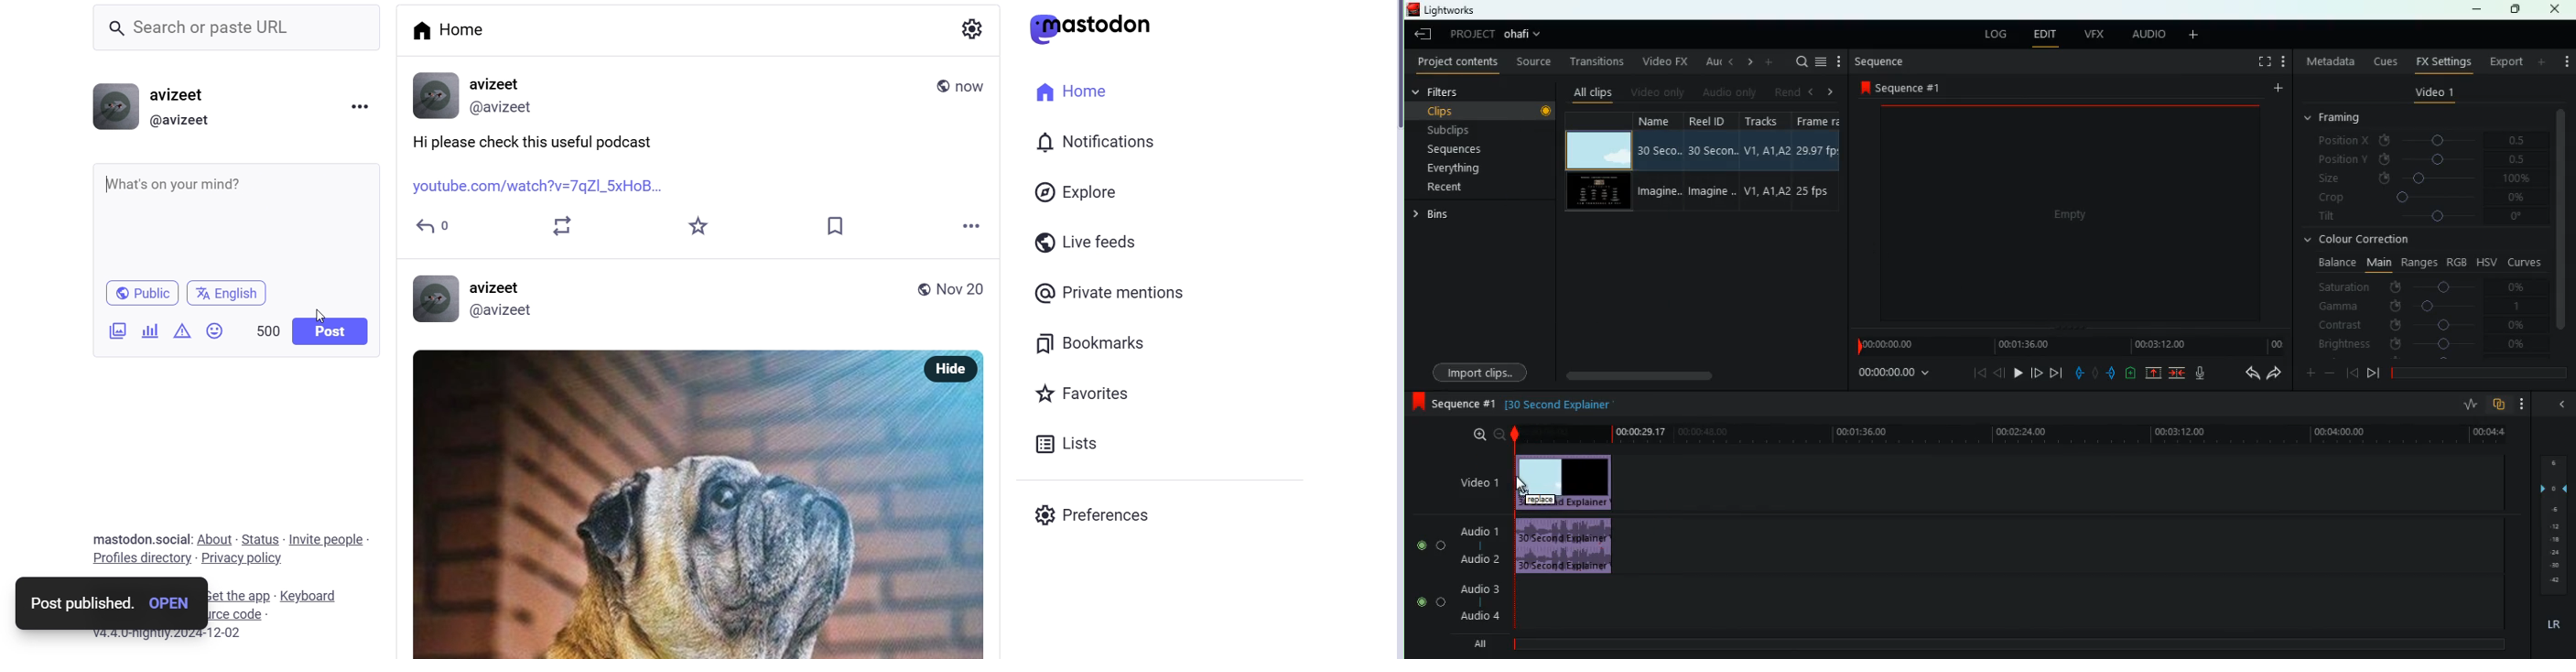 The height and width of the screenshot is (672, 2576). What do you see at coordinates (1698, 375) in the screenshot?
I see `scroll` at bounding box center [1698, 375].